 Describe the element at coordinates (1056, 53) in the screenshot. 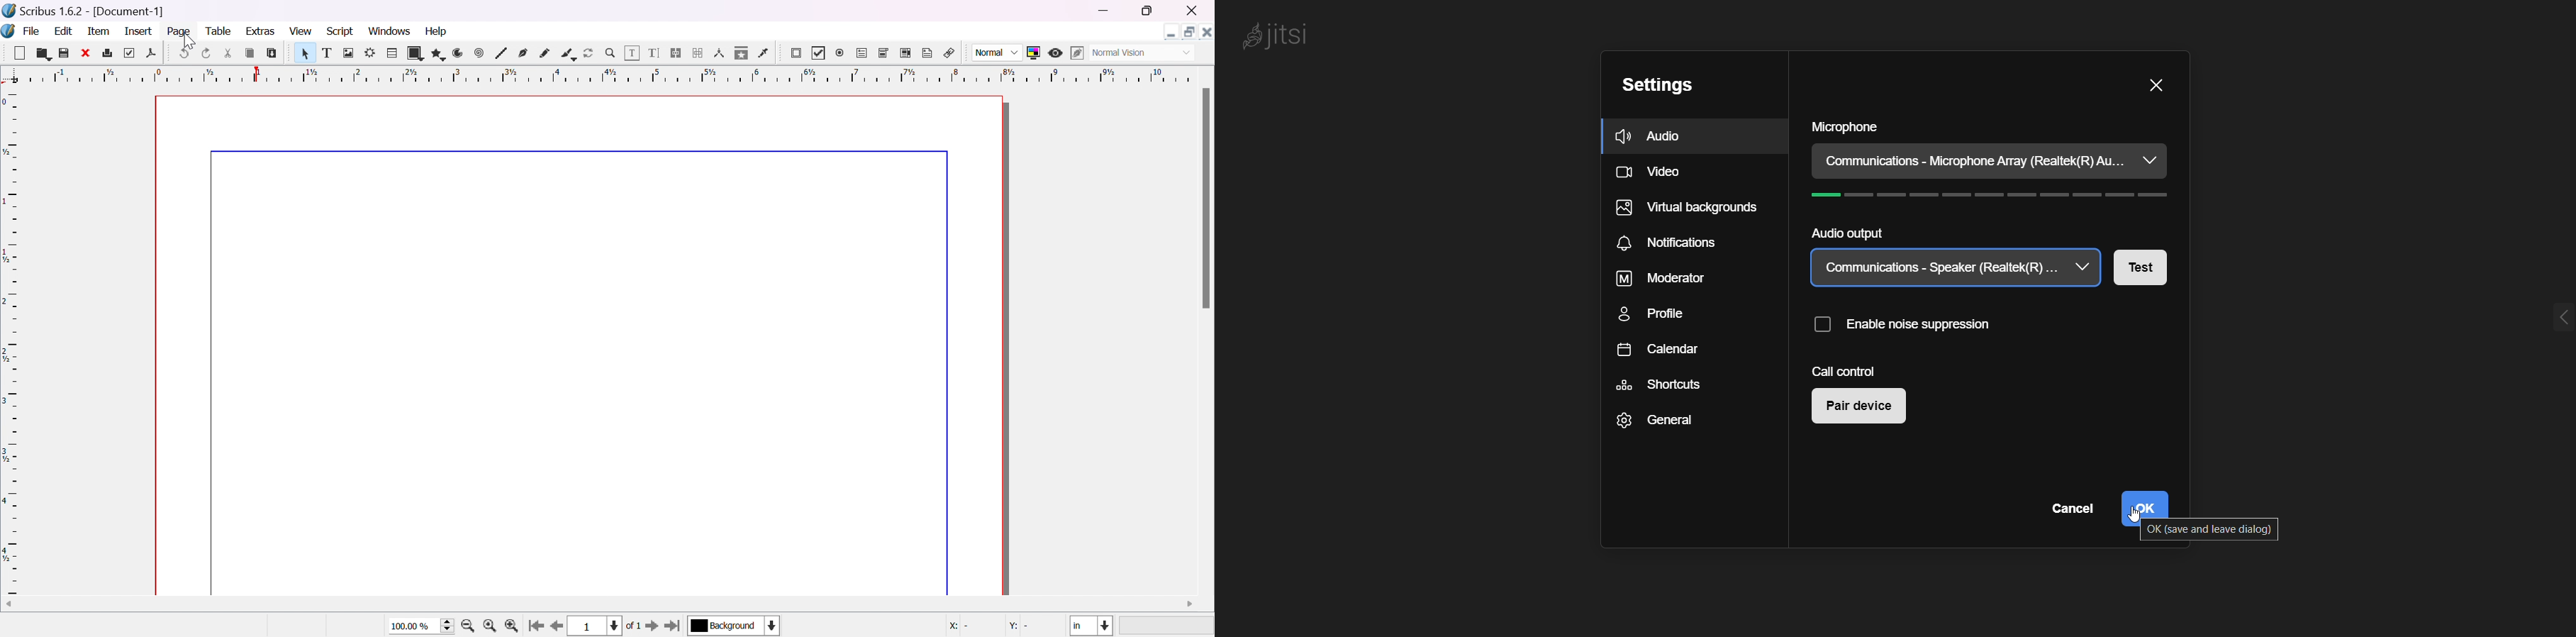

I see `preview  mode` at that location.